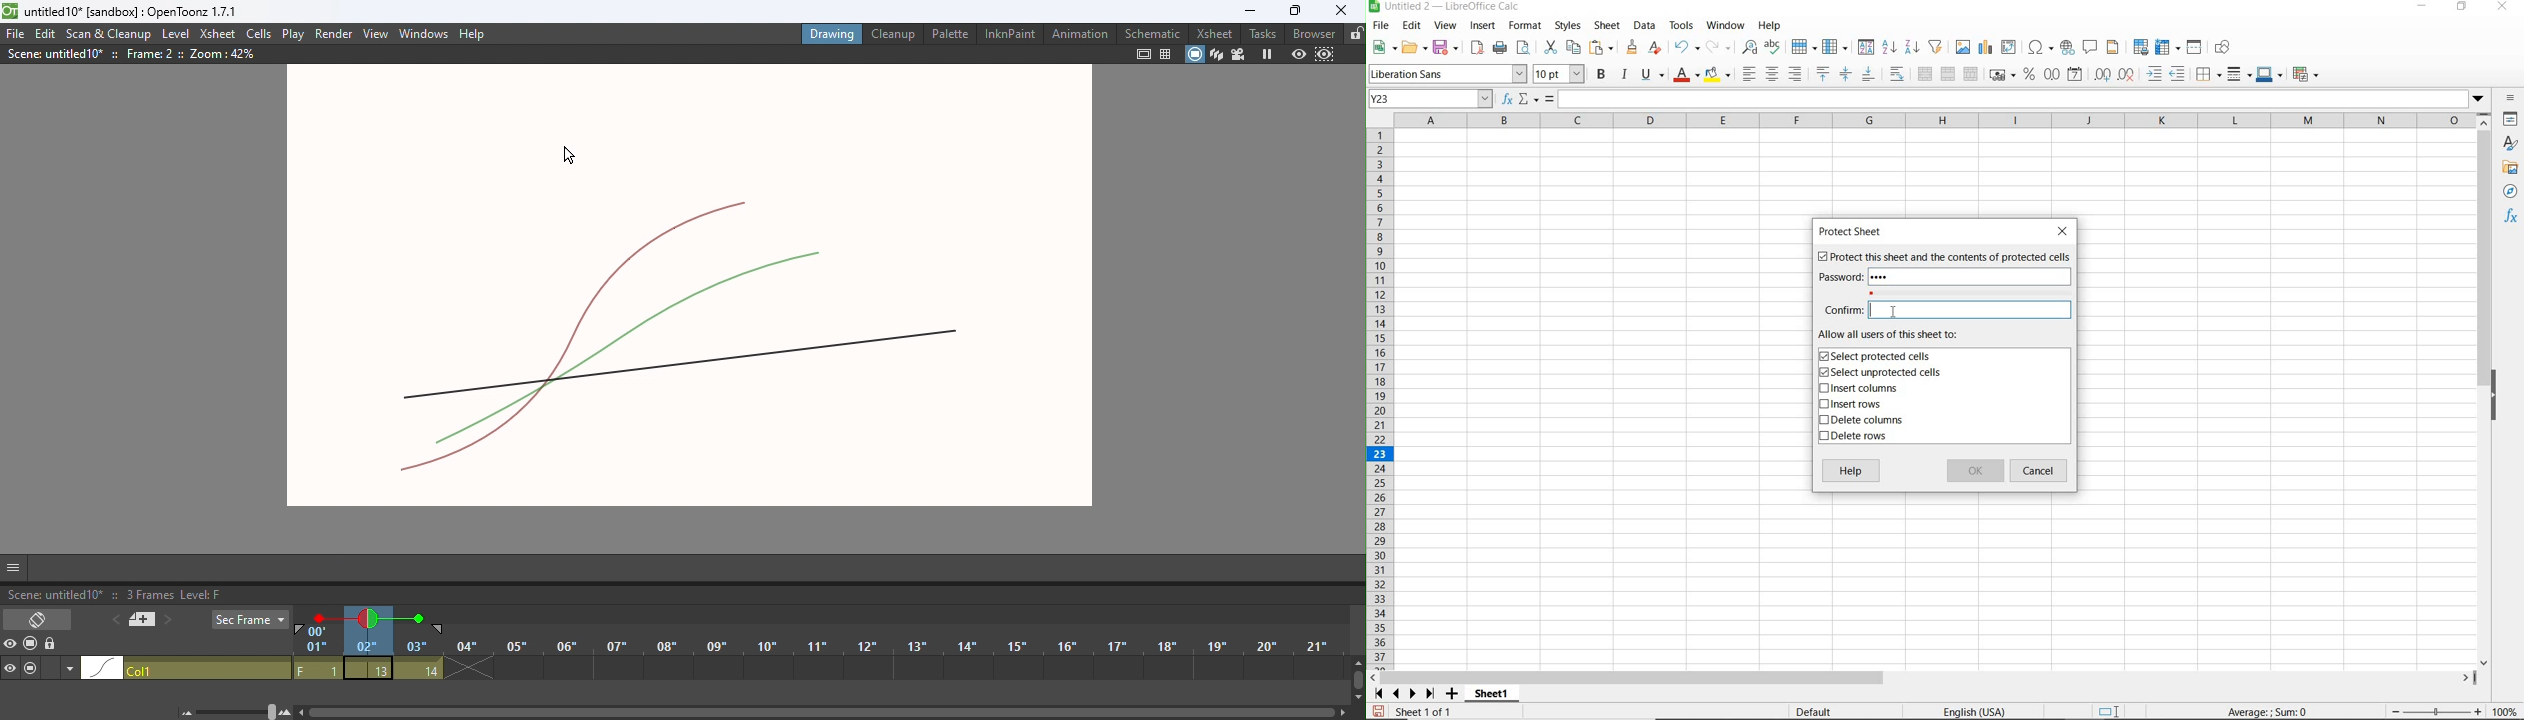 This screenshot has width=2548, height=728. What do you see at coordinates (1795, 74) in the screenshot?
I see `ALIGN RIGHT` at bounding box center [1795, 74].